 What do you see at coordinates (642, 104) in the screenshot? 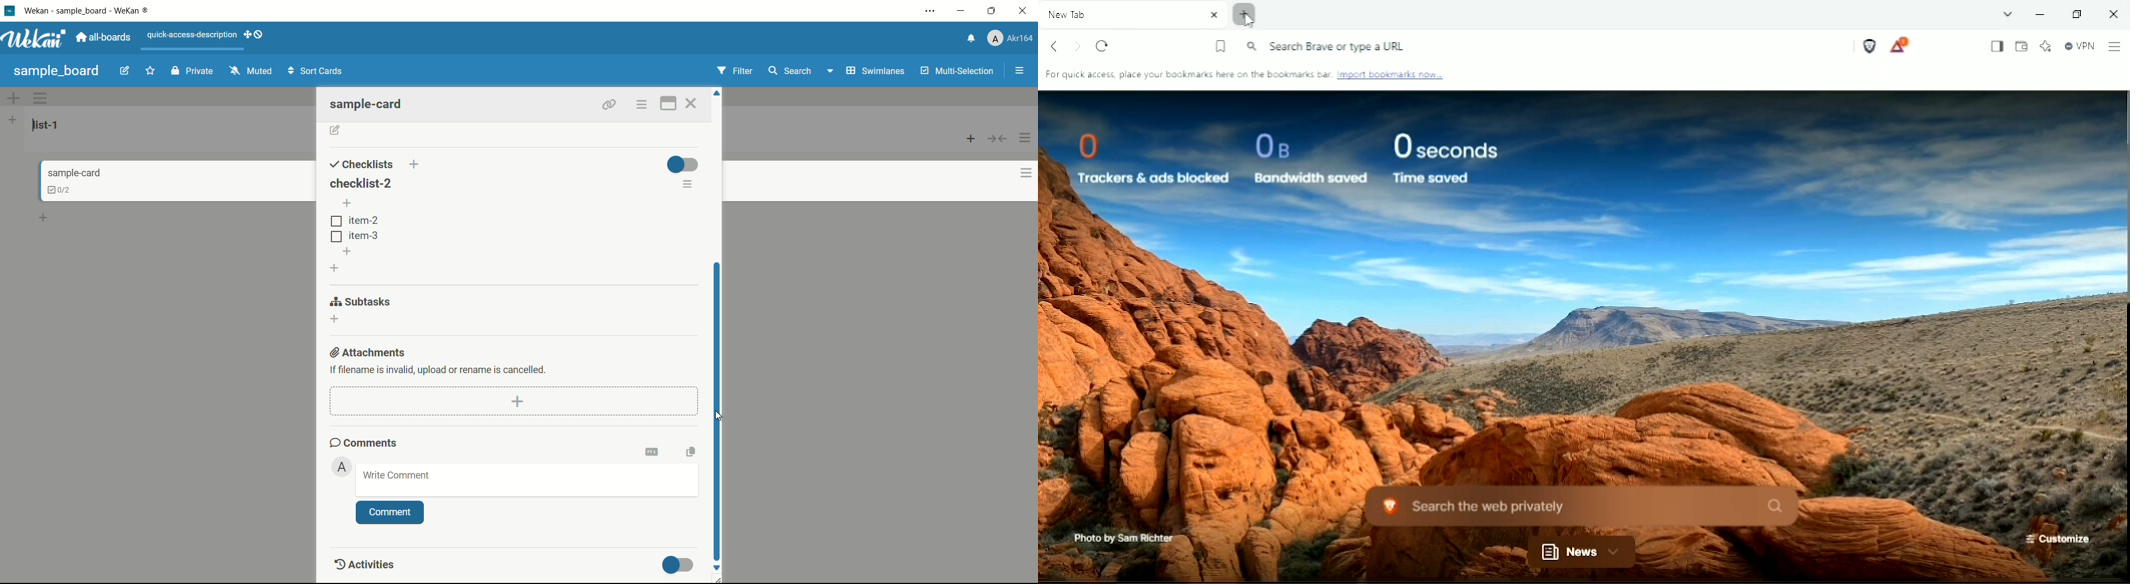
I see `options` at bounding box center [642, 104].